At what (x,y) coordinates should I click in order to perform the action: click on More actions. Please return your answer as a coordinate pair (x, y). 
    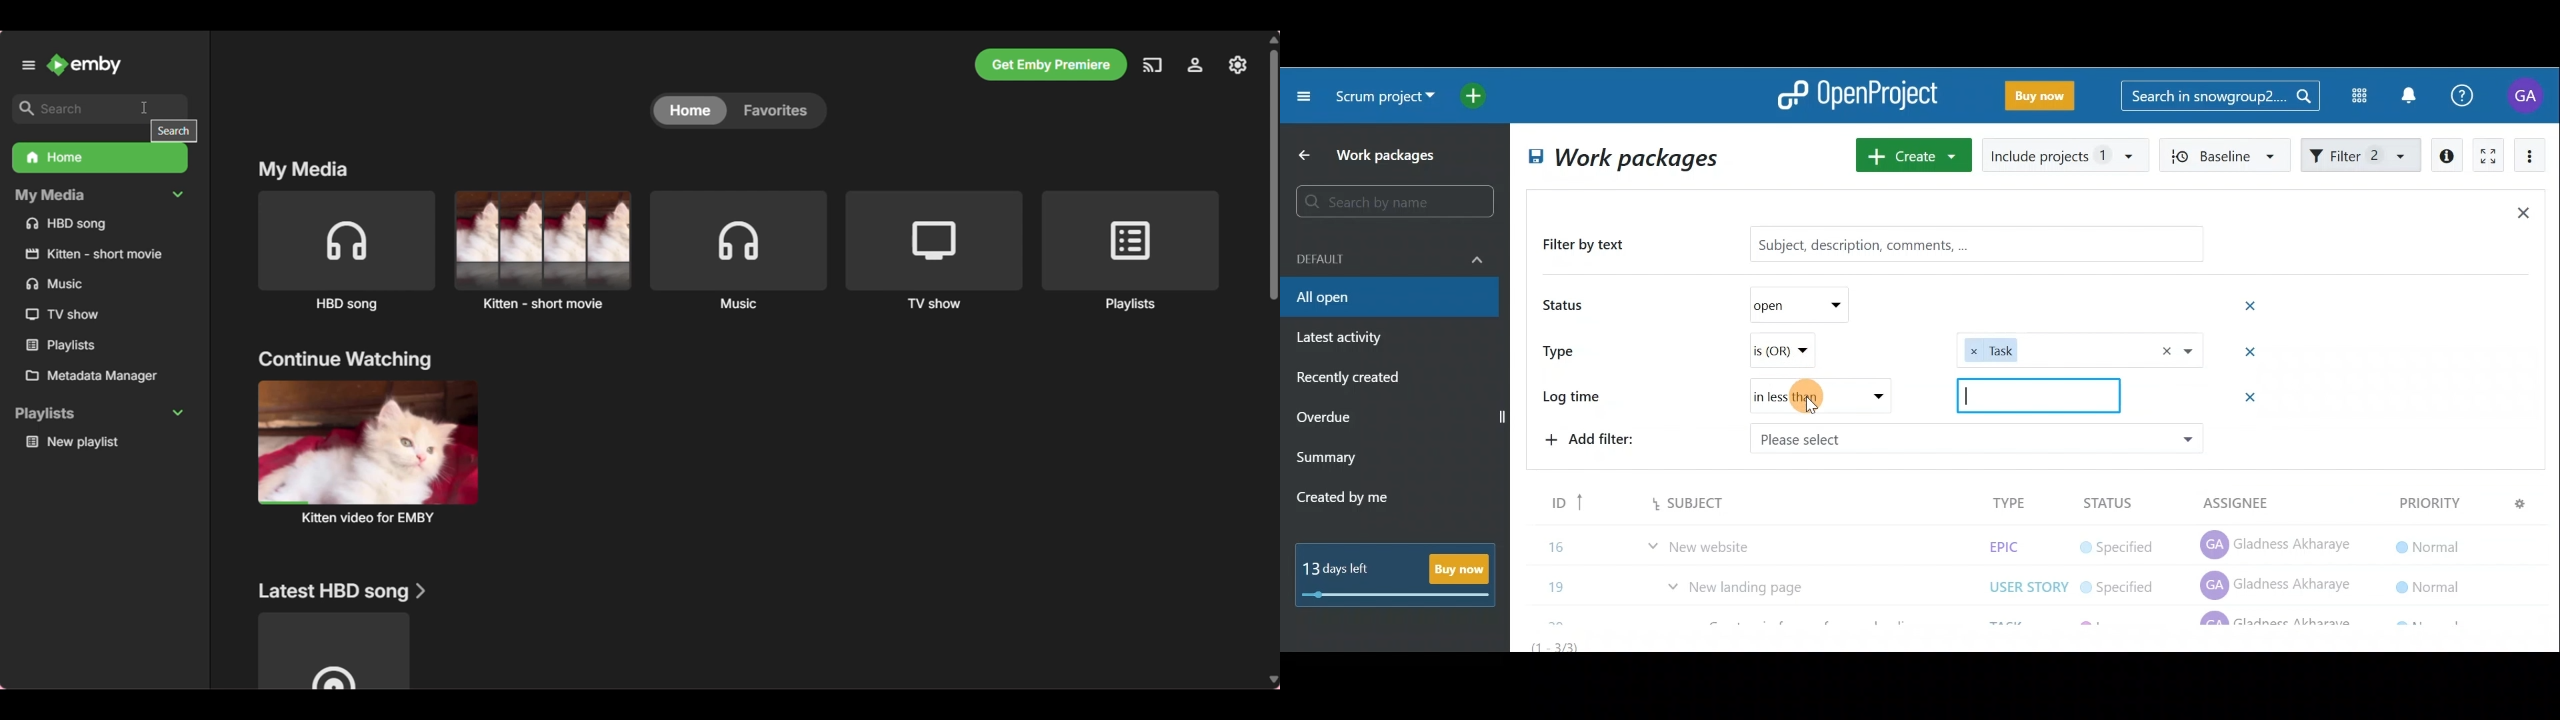
    Looking at the image, I should click on (2530, 159).